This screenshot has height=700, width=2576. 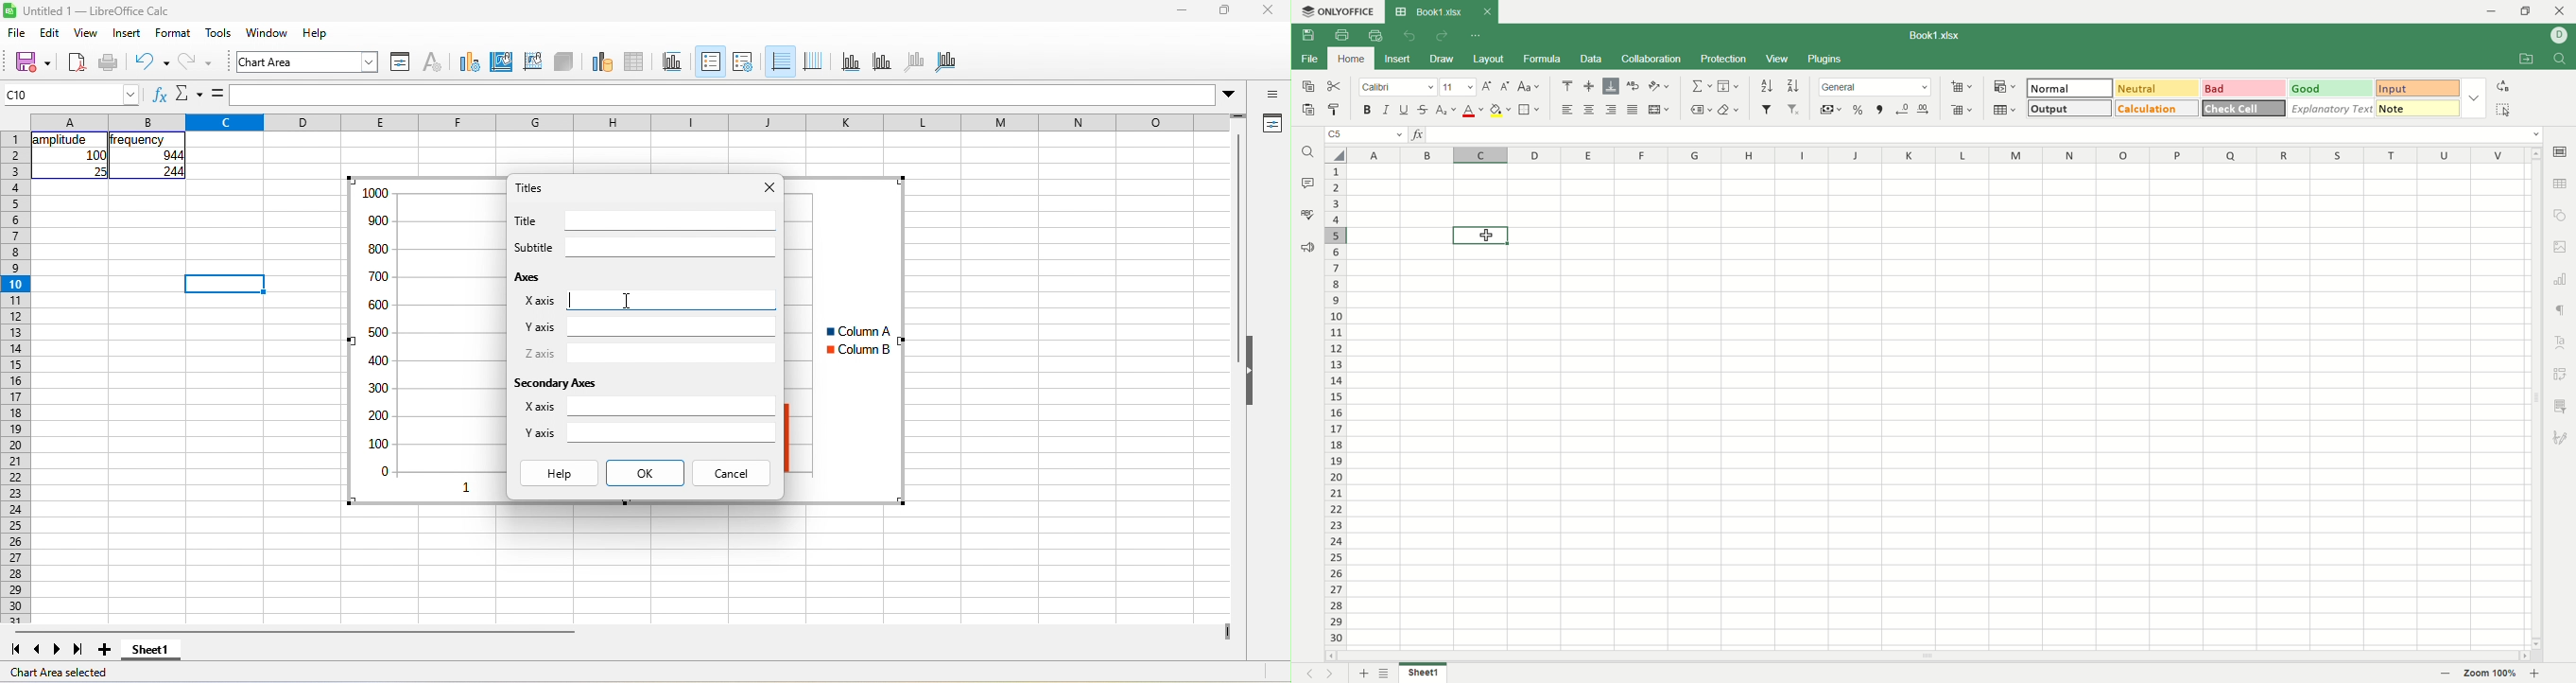 What do you see at coordinates (1334, 155) in the screenshot?
I see `select all` at bounding box center [1334, 155].